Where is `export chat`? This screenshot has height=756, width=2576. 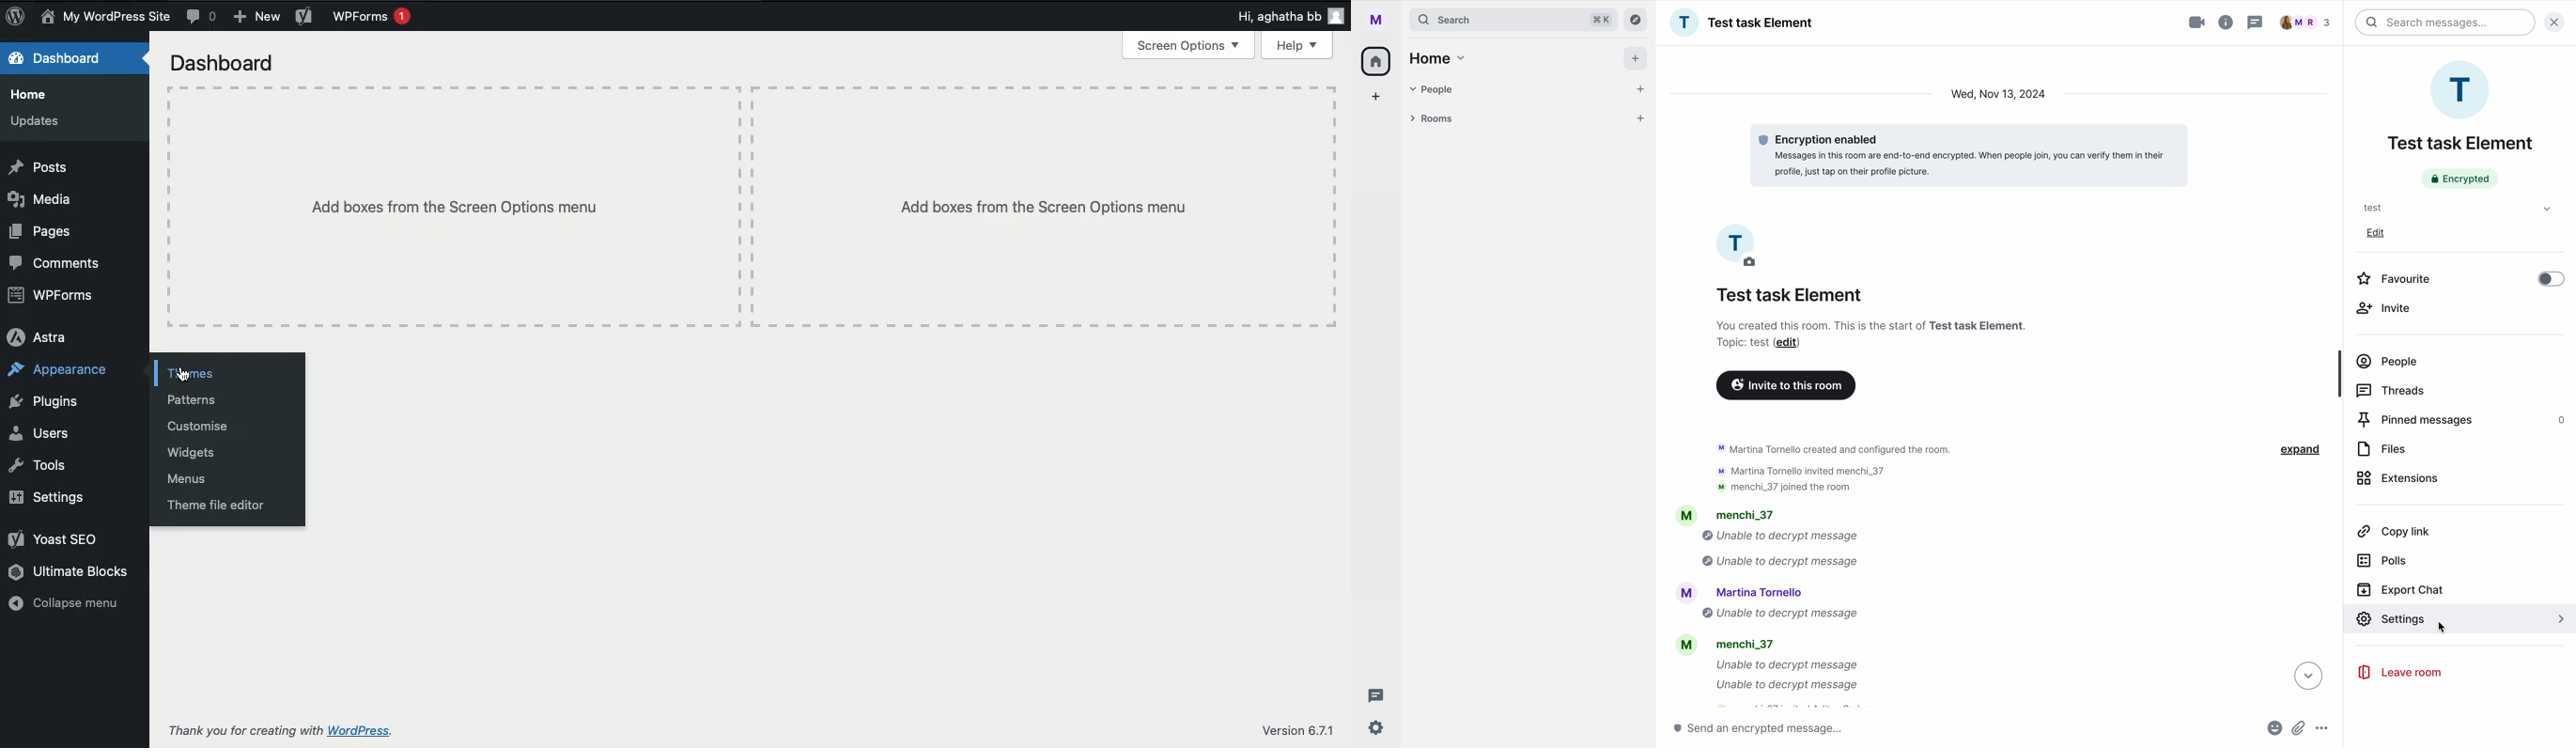 export chat is located at coordinates (2402, 590).